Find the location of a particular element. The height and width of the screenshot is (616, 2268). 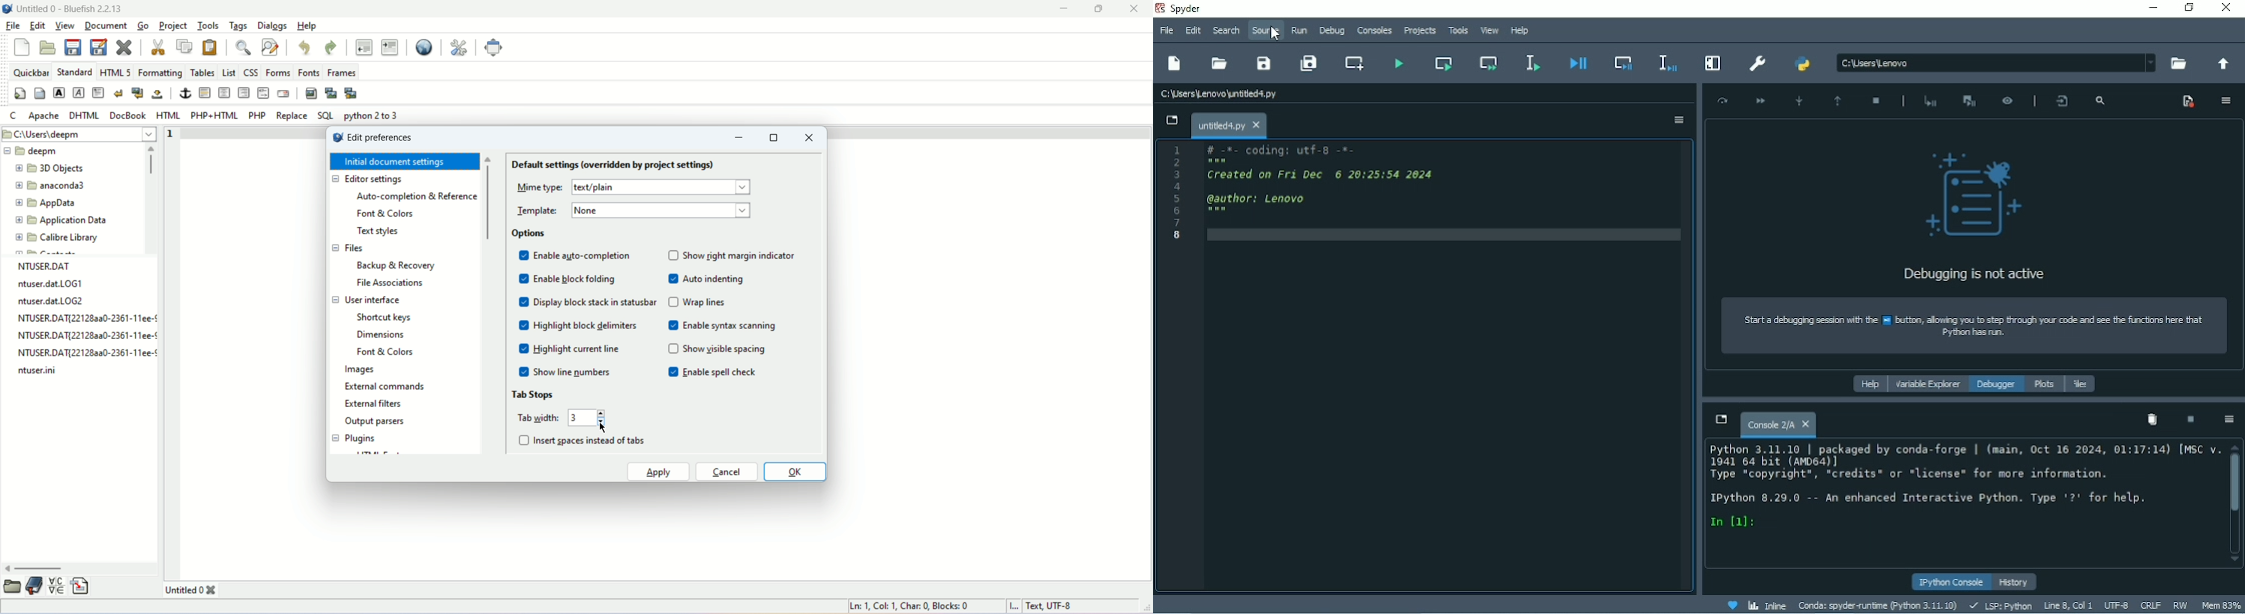

snippet is located at coordinates (81, 586).